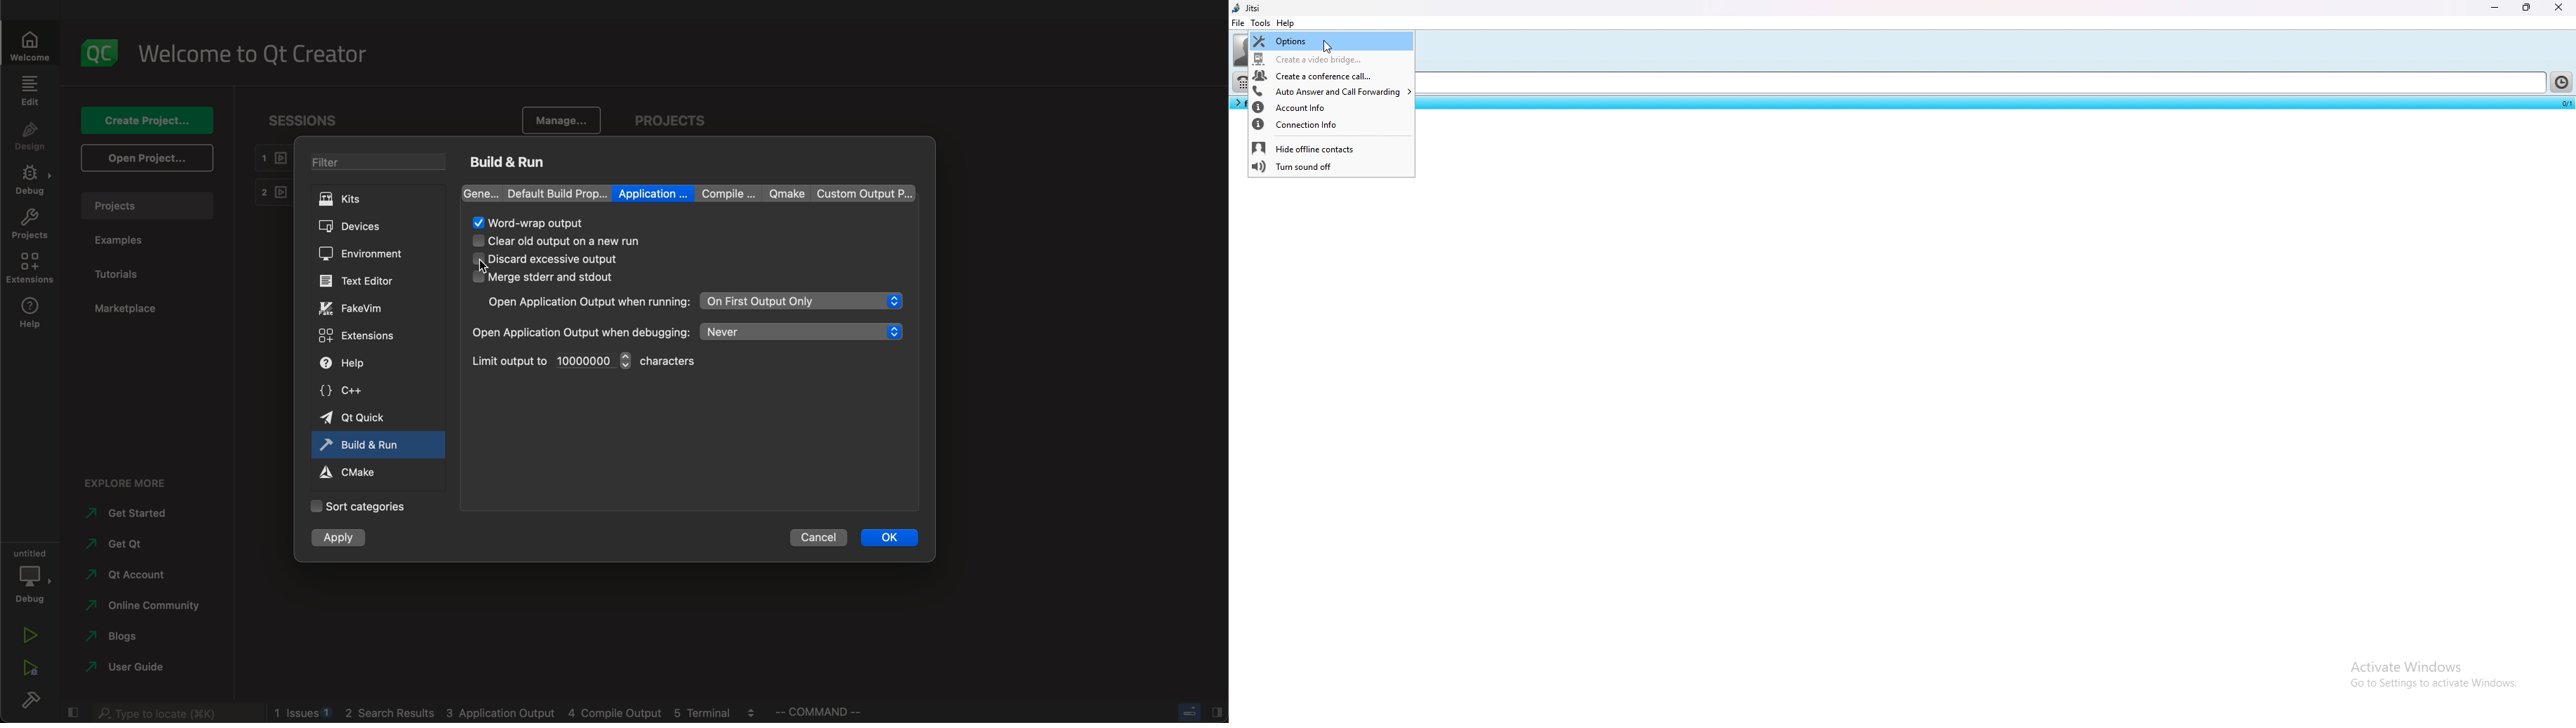 The image size is (2576, 728). What do you see at coordinates (143, 120) in the screenshot?
I see `create` at bounding box center [143, 120].